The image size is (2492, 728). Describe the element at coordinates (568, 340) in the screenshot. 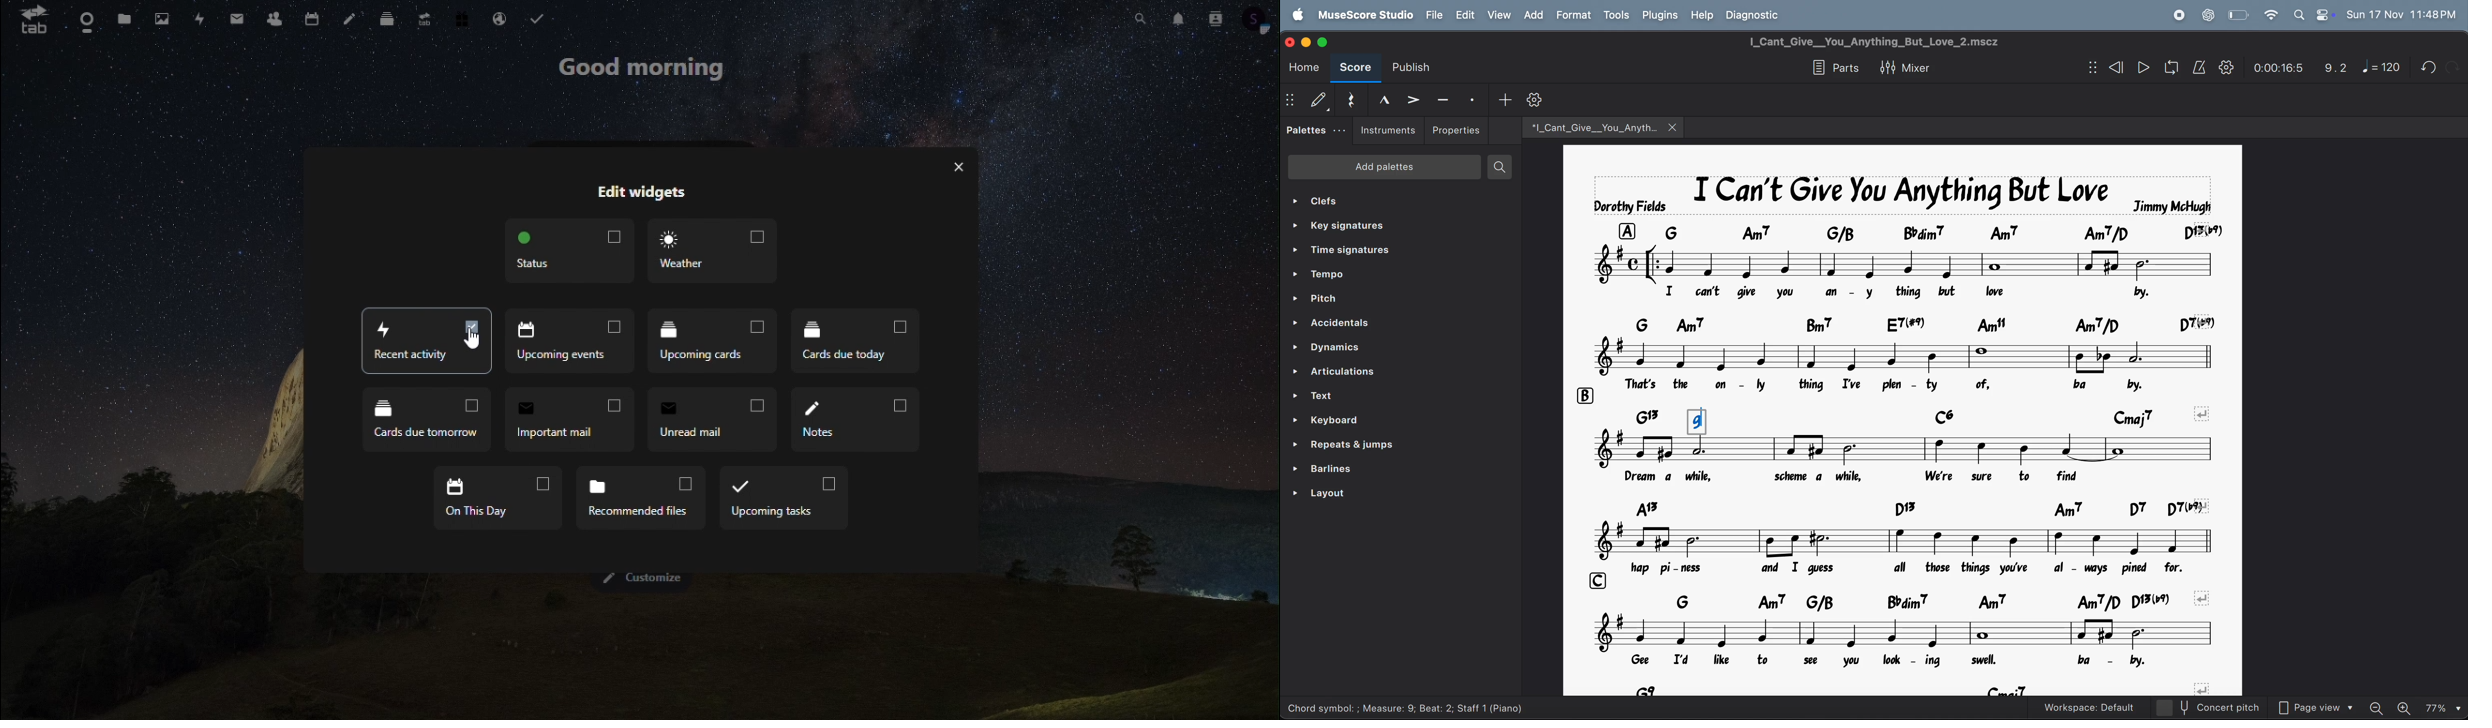

I see `upcoming events` at that location.